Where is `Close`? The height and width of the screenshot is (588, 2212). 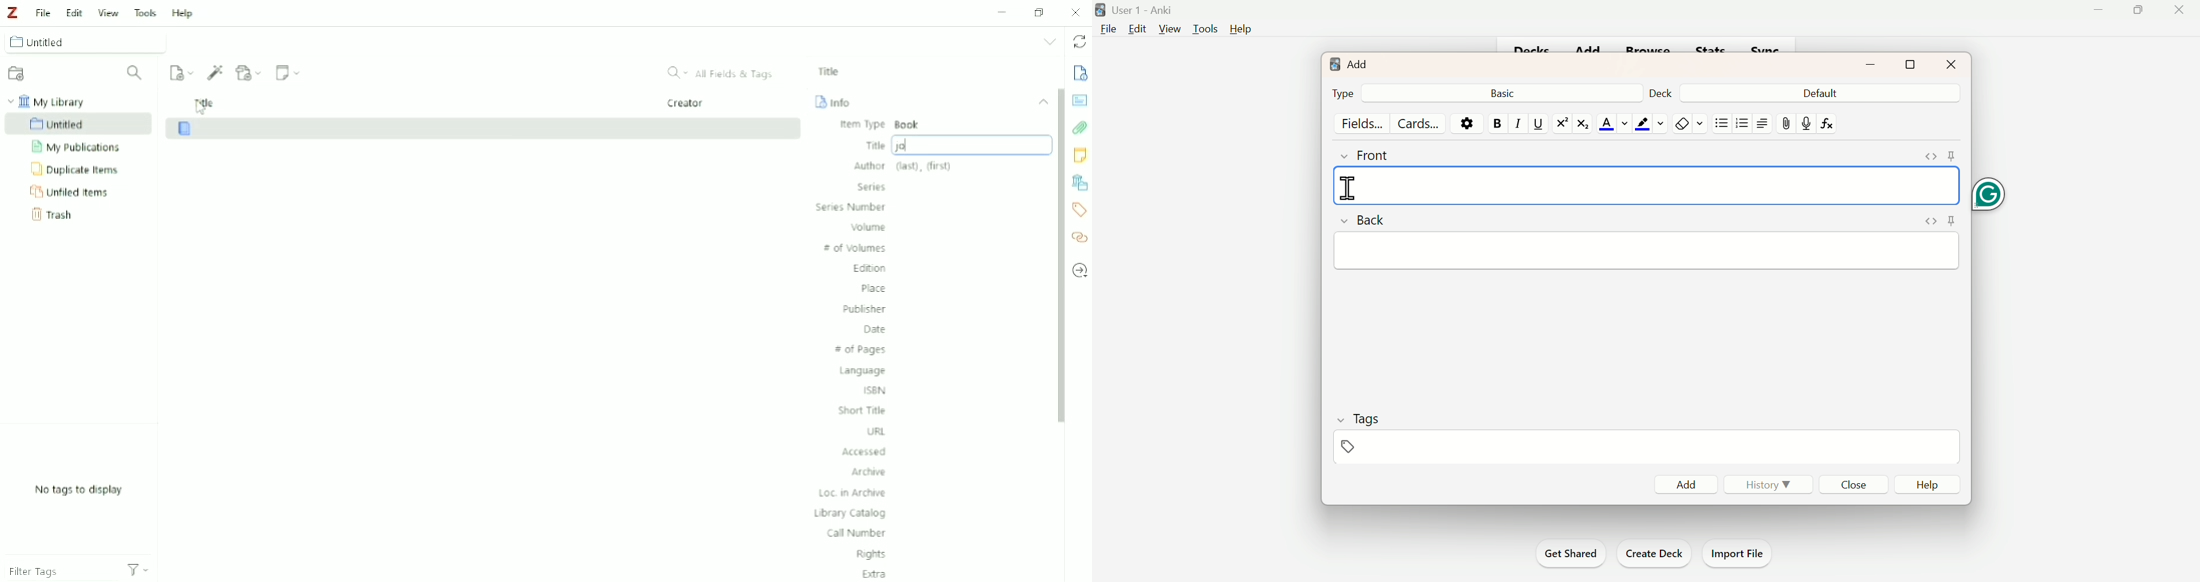
Close is located at coordinates (1076, 12).